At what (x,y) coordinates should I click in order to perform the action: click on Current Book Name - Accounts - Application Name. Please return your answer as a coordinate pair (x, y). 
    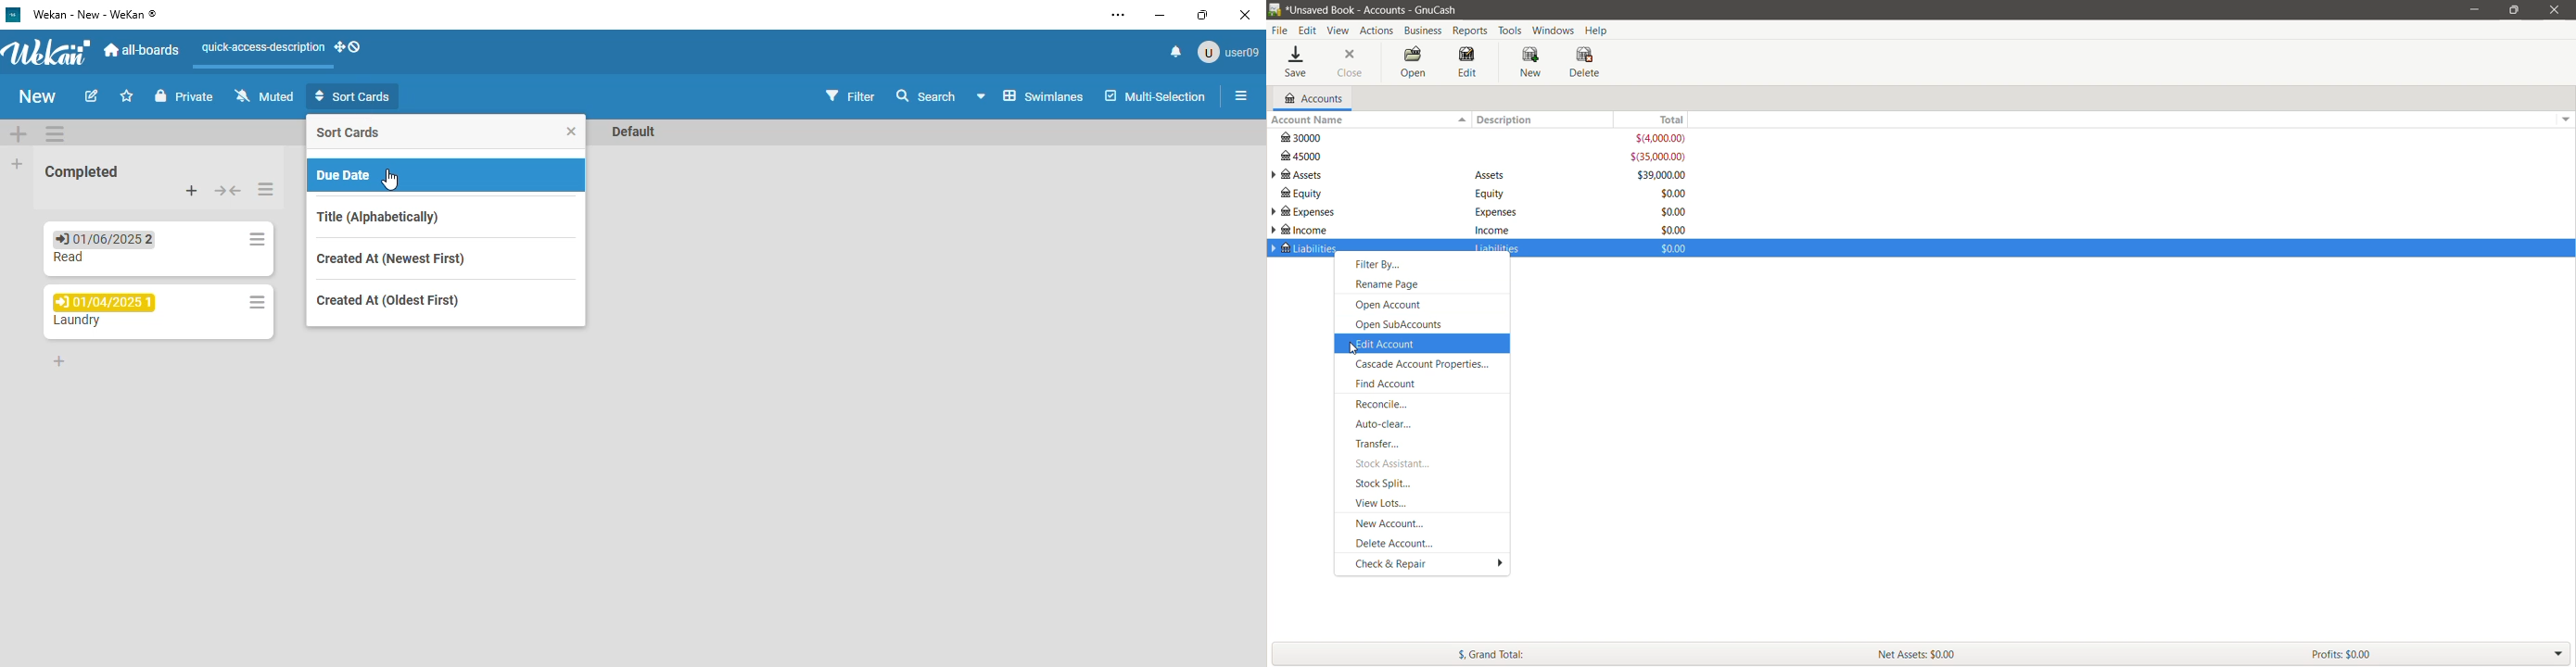
    Looking at the image, I should click on (1382, 10).